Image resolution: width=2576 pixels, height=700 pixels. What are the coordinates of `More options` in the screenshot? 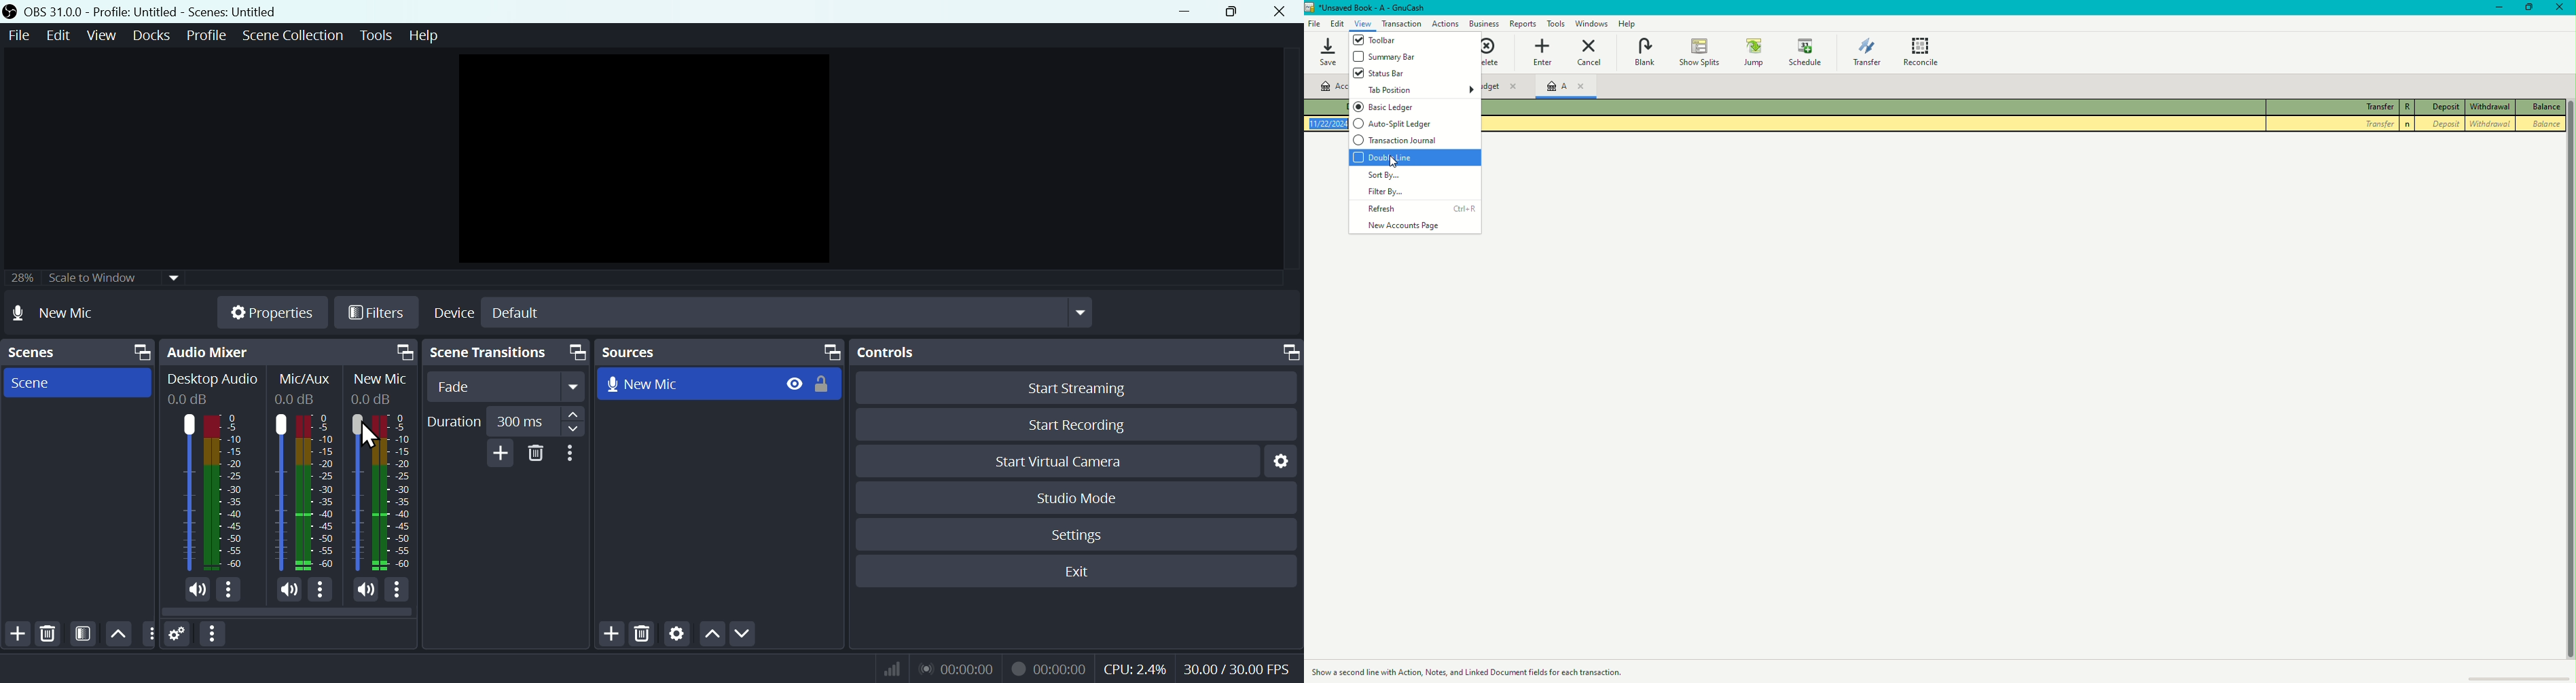 It's located at (573, 454).